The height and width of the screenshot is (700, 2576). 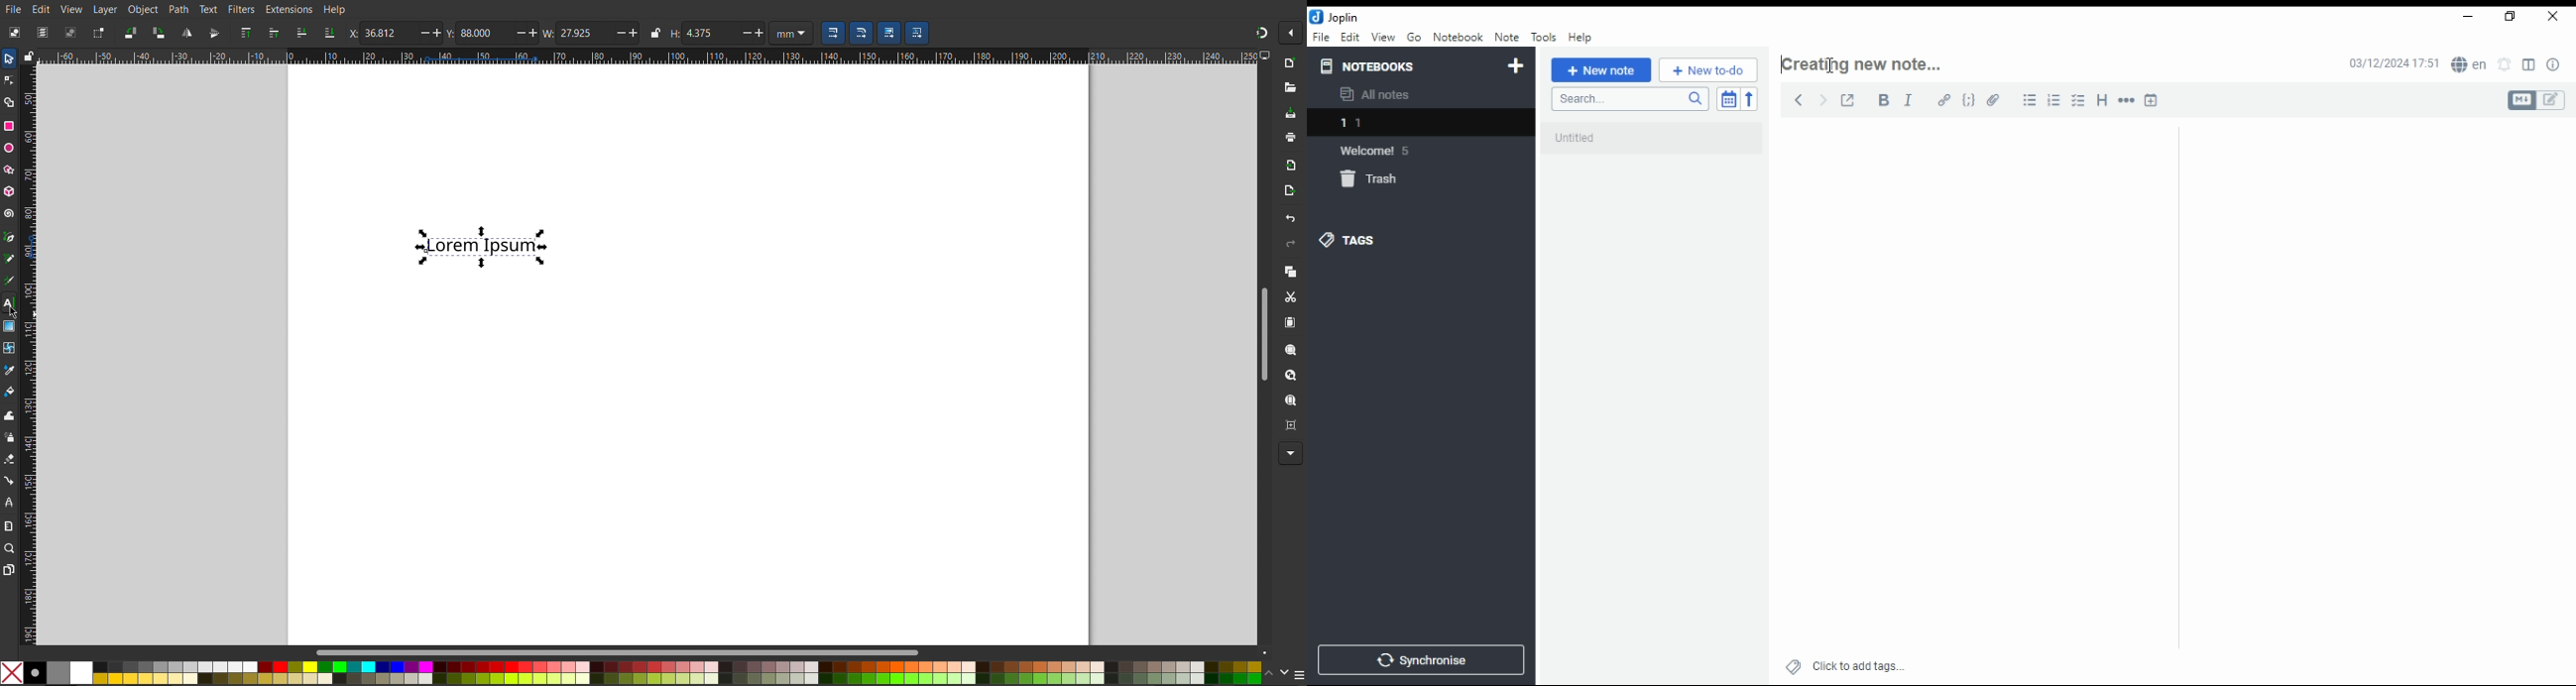 I want to click on Import a Bitmap or SVG, so click(x=1288, y=165).